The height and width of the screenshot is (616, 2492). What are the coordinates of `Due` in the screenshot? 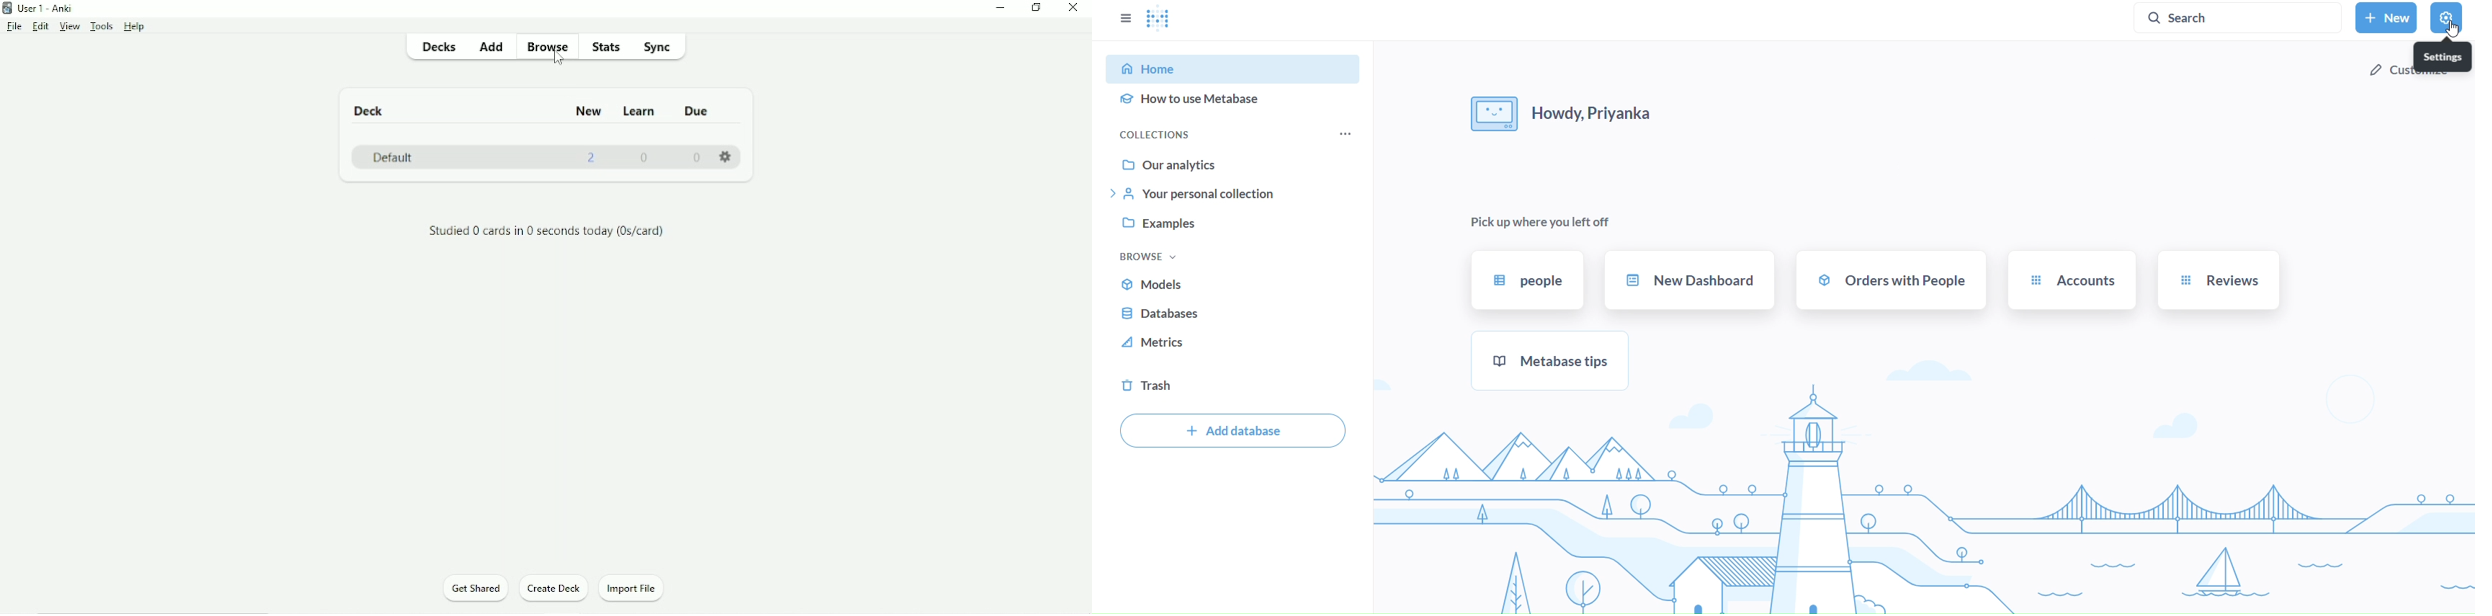 It's located at (697, 111).